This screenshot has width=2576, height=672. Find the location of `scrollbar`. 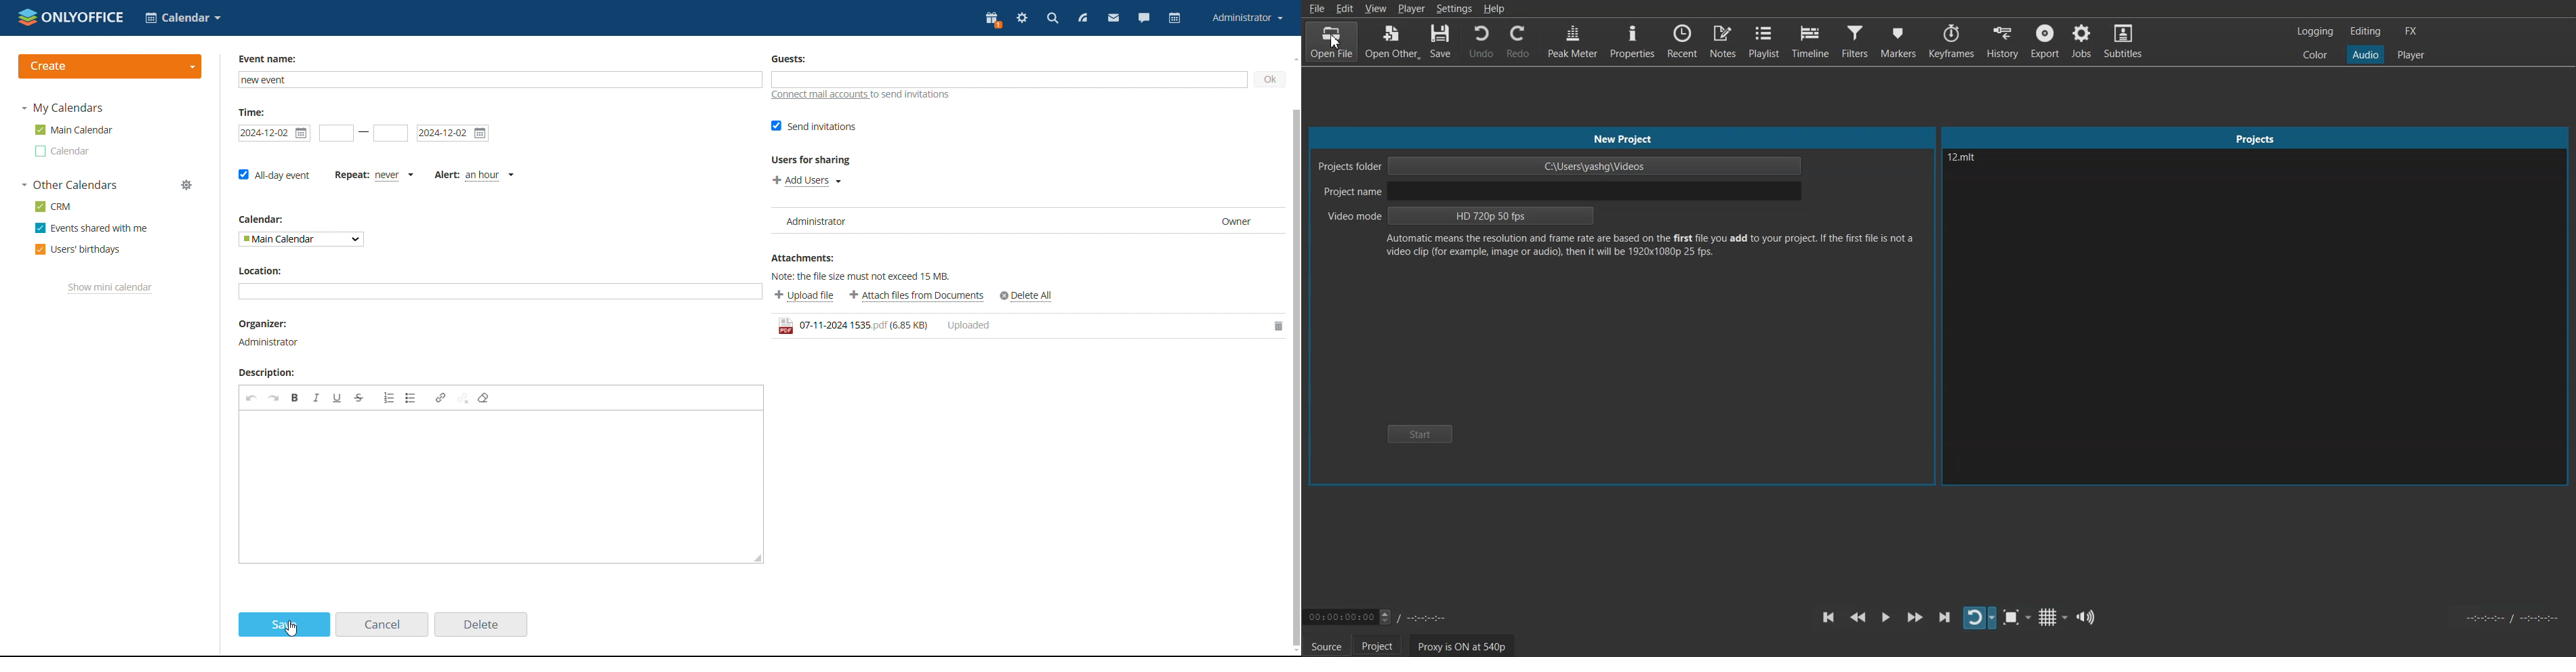

scrollbar is located at coordinates (1296, 377).